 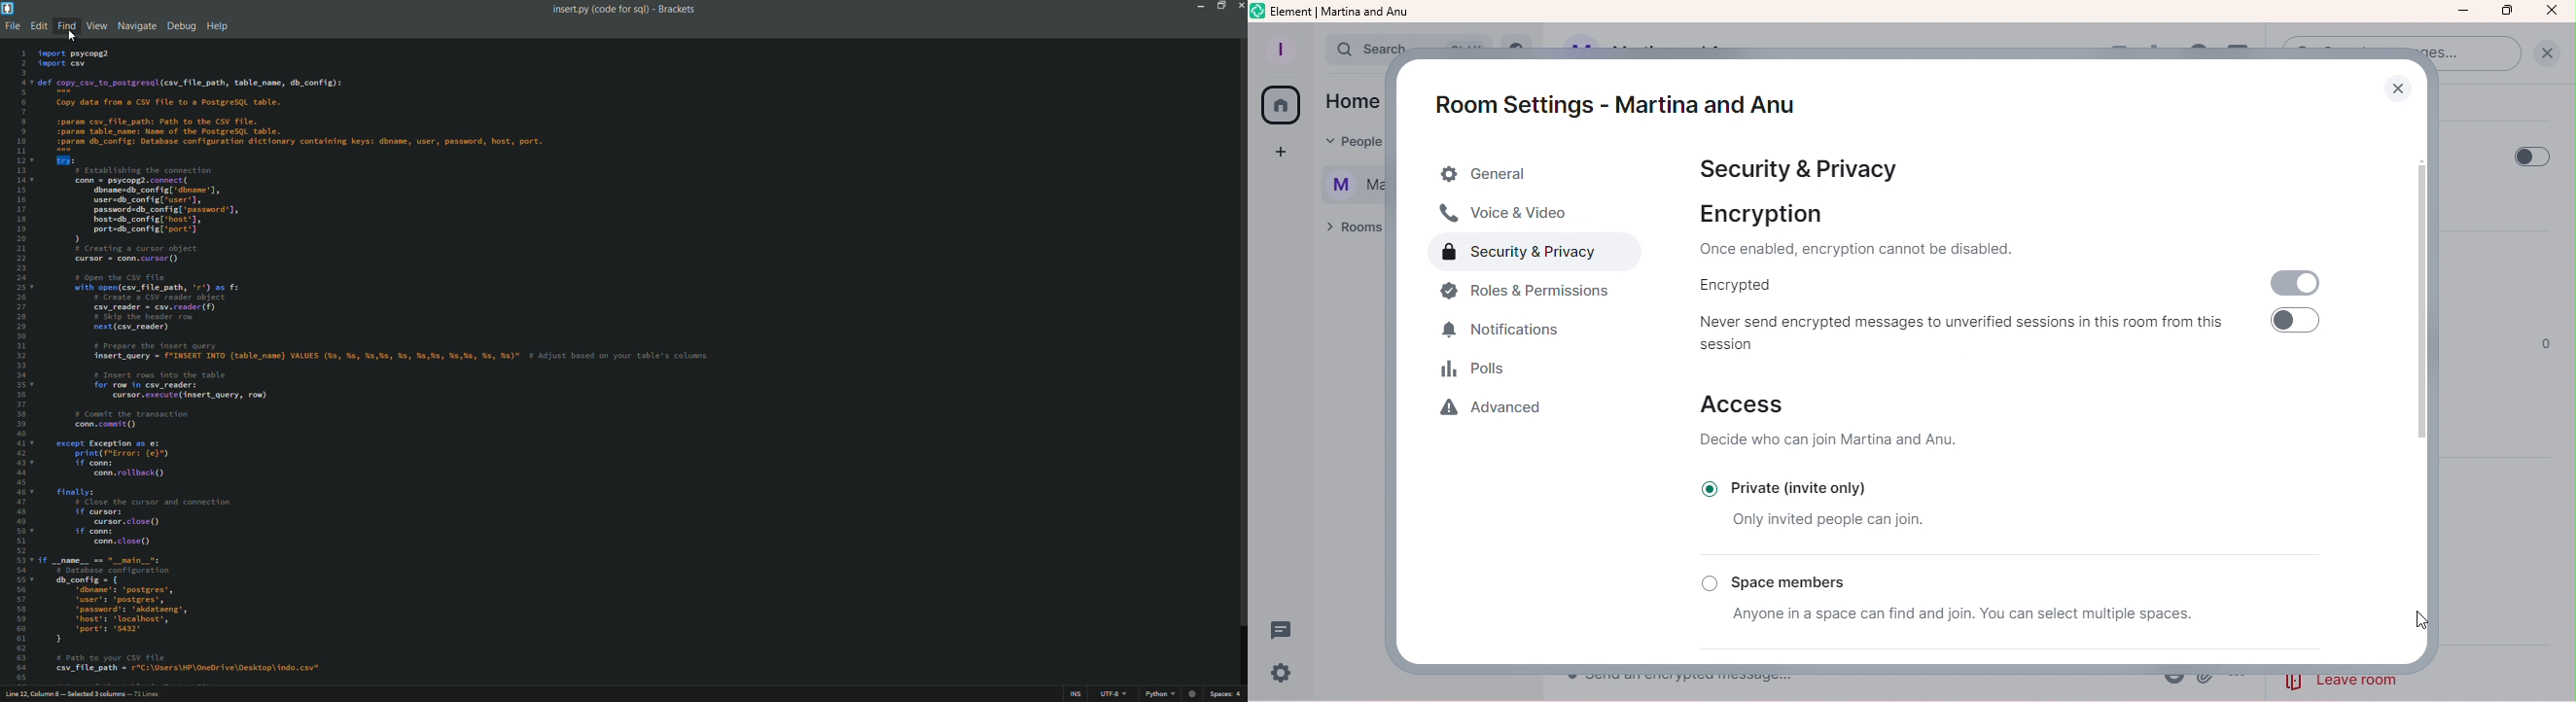 What do you see at coordinates (2508, 11) in the screenshot?
I see `Maximize` at bounding box center [2508, 11].